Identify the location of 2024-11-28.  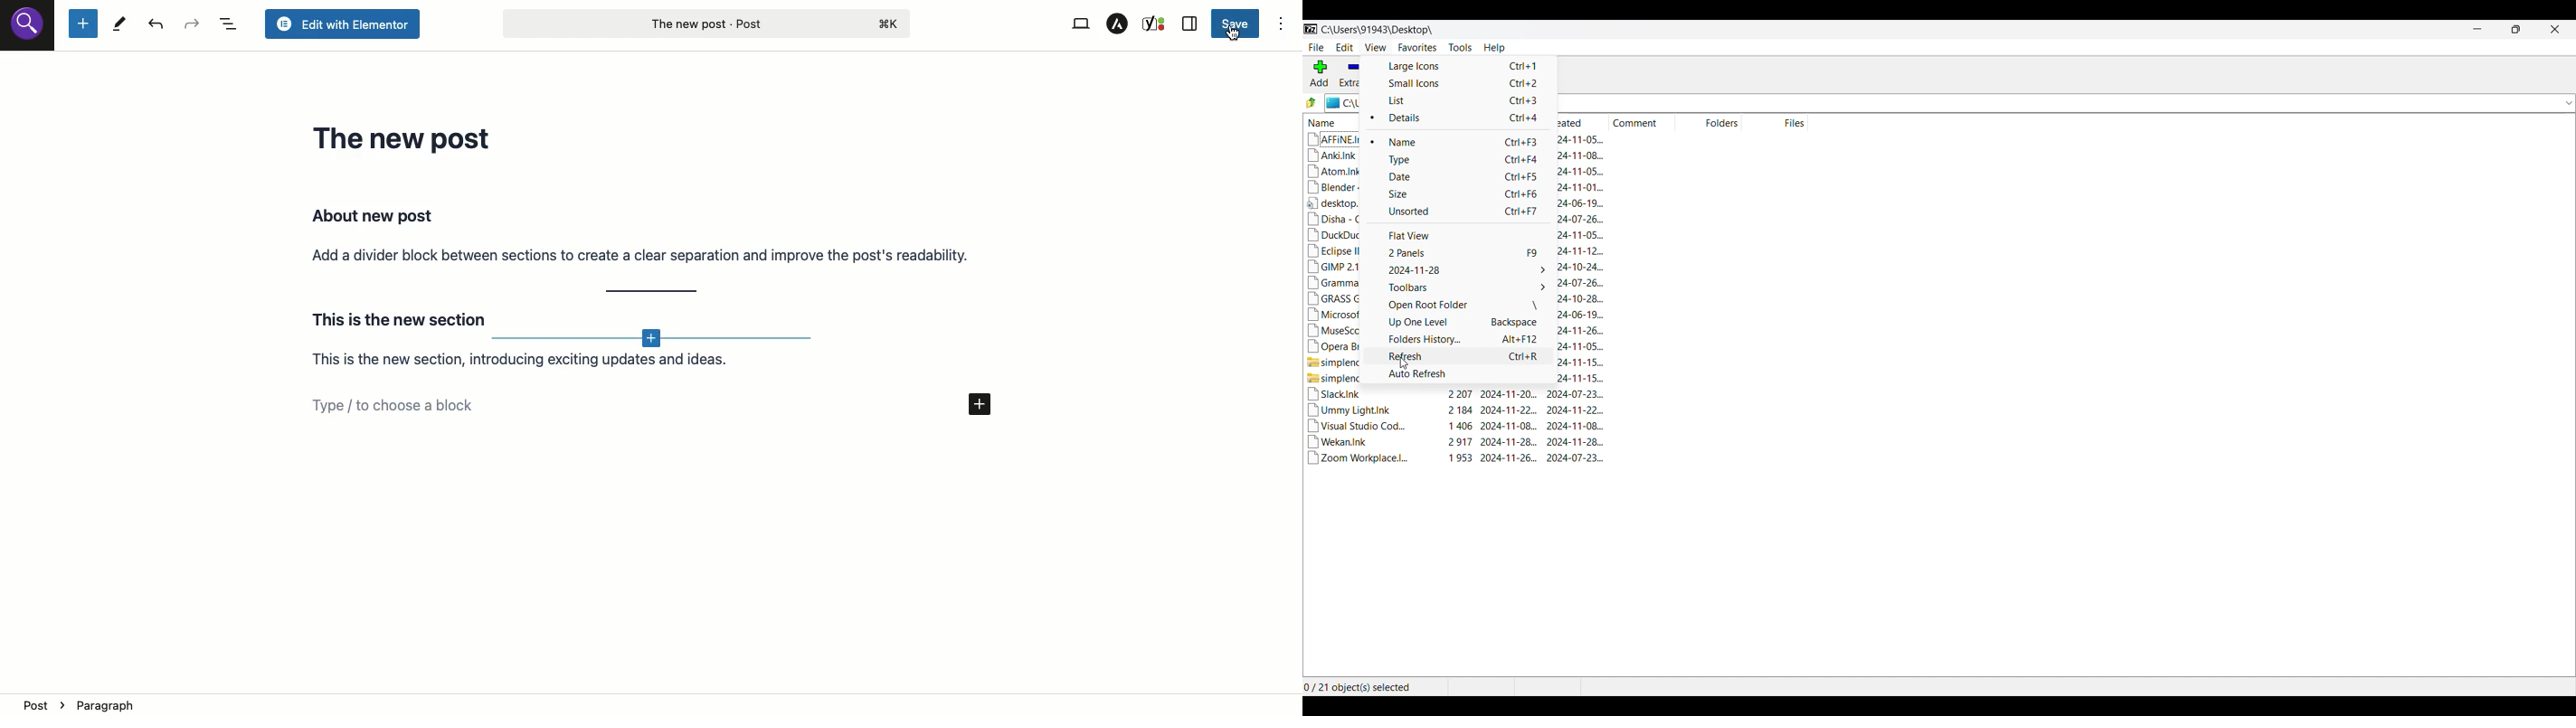
(1456, 270).